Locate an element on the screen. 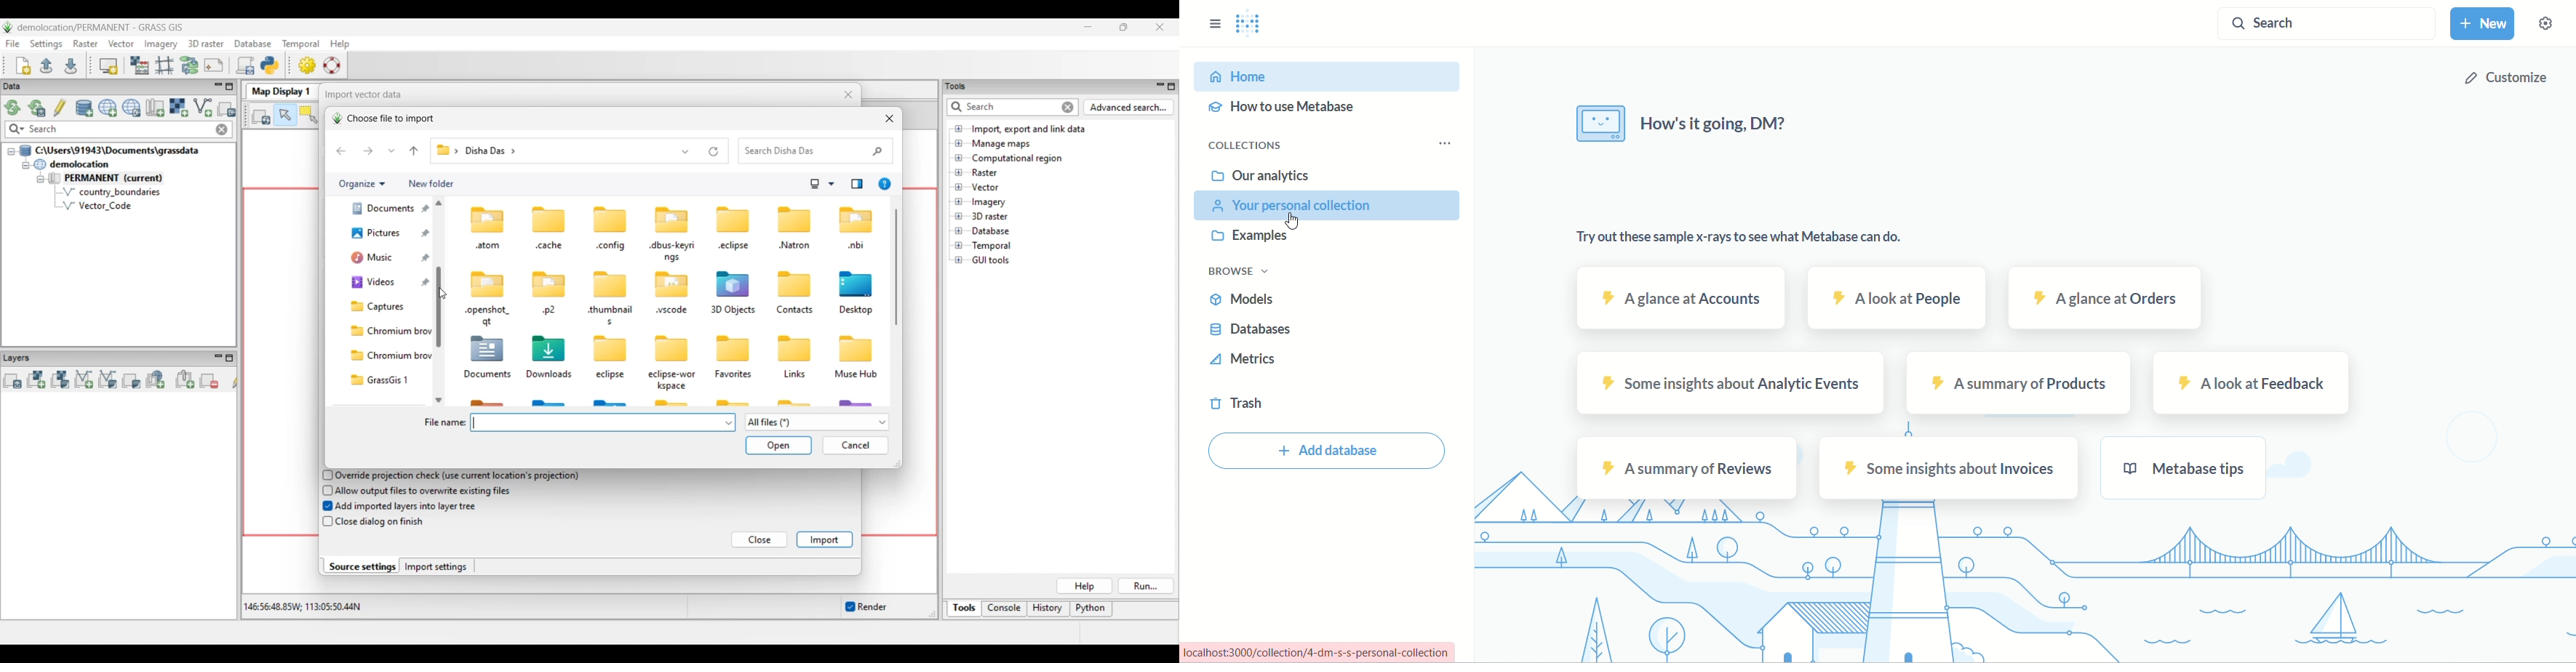 The image size is (2576, 672). METABASE LOGO  is located at coordinates (1254, 24).